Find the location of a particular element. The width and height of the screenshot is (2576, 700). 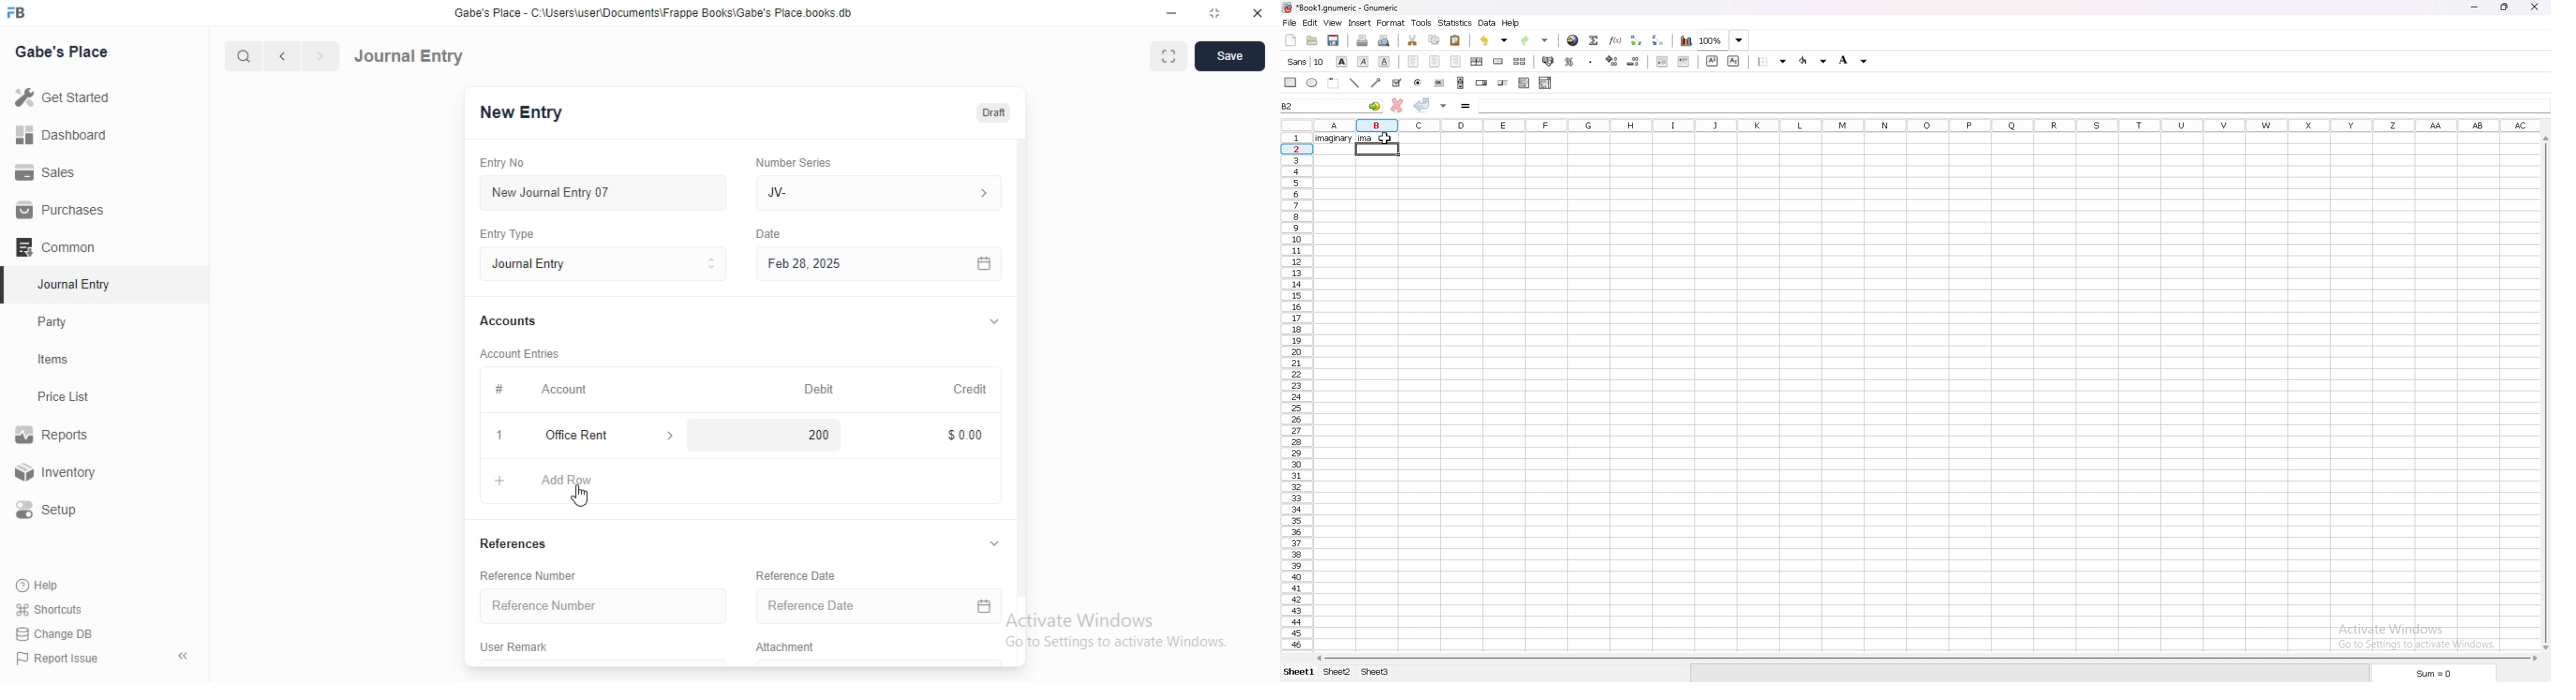

print is located at coordinates (1363, 40).